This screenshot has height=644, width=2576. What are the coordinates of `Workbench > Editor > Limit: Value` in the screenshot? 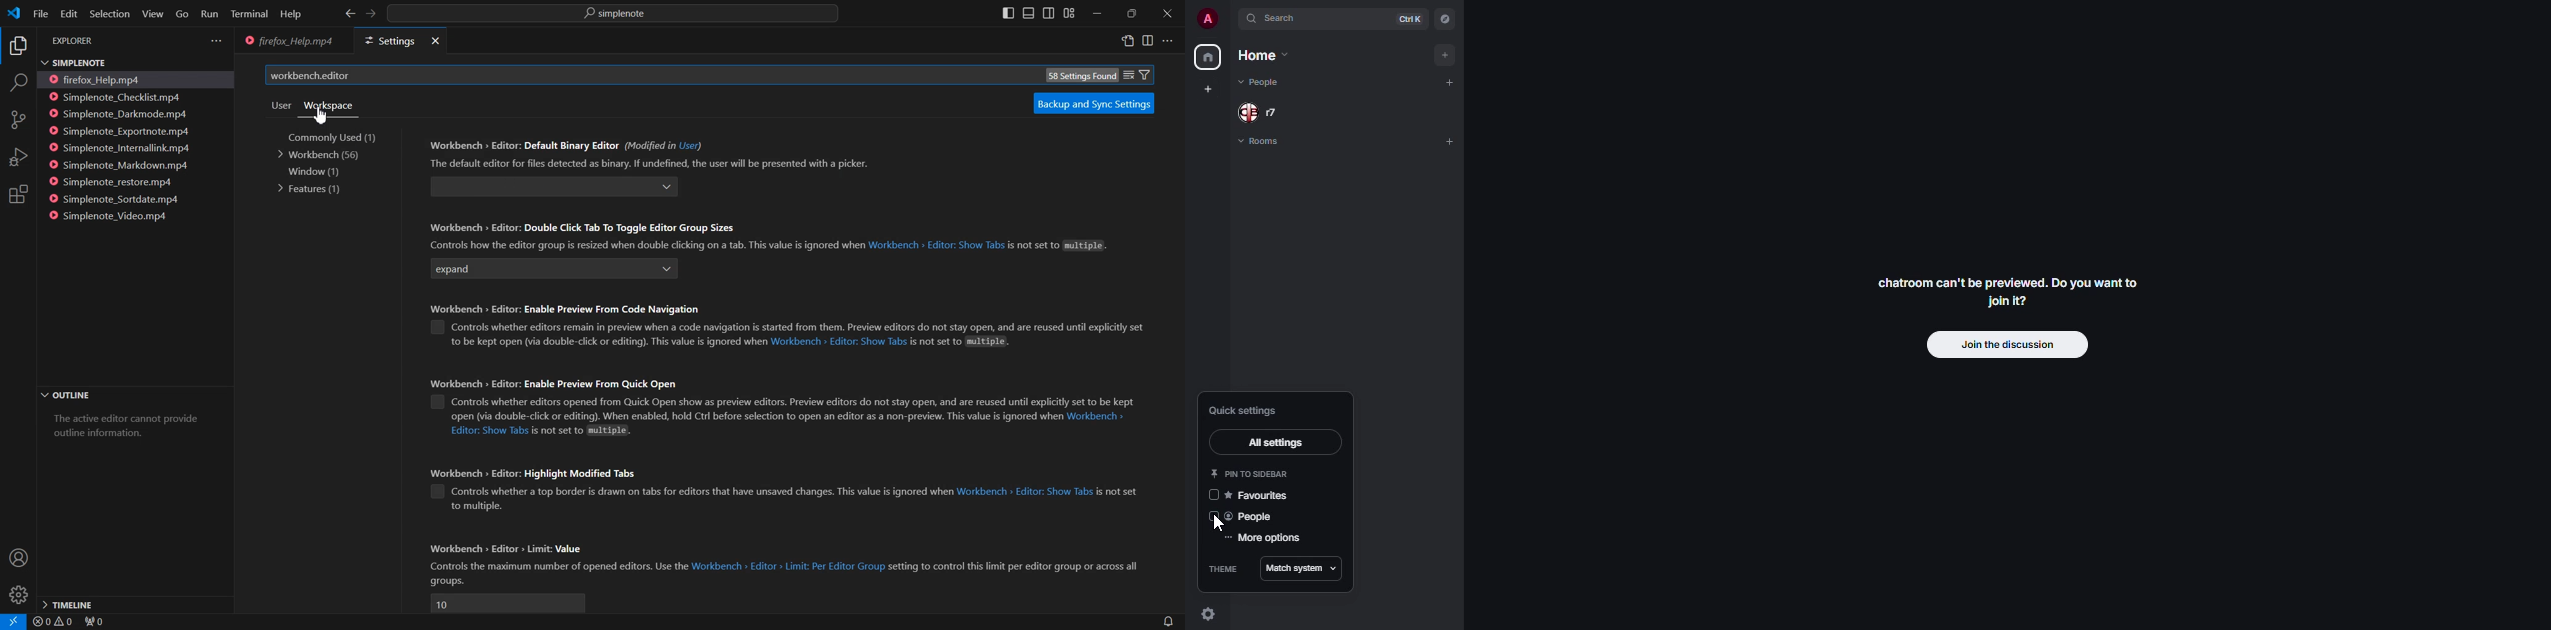 It's located at (508, 548).